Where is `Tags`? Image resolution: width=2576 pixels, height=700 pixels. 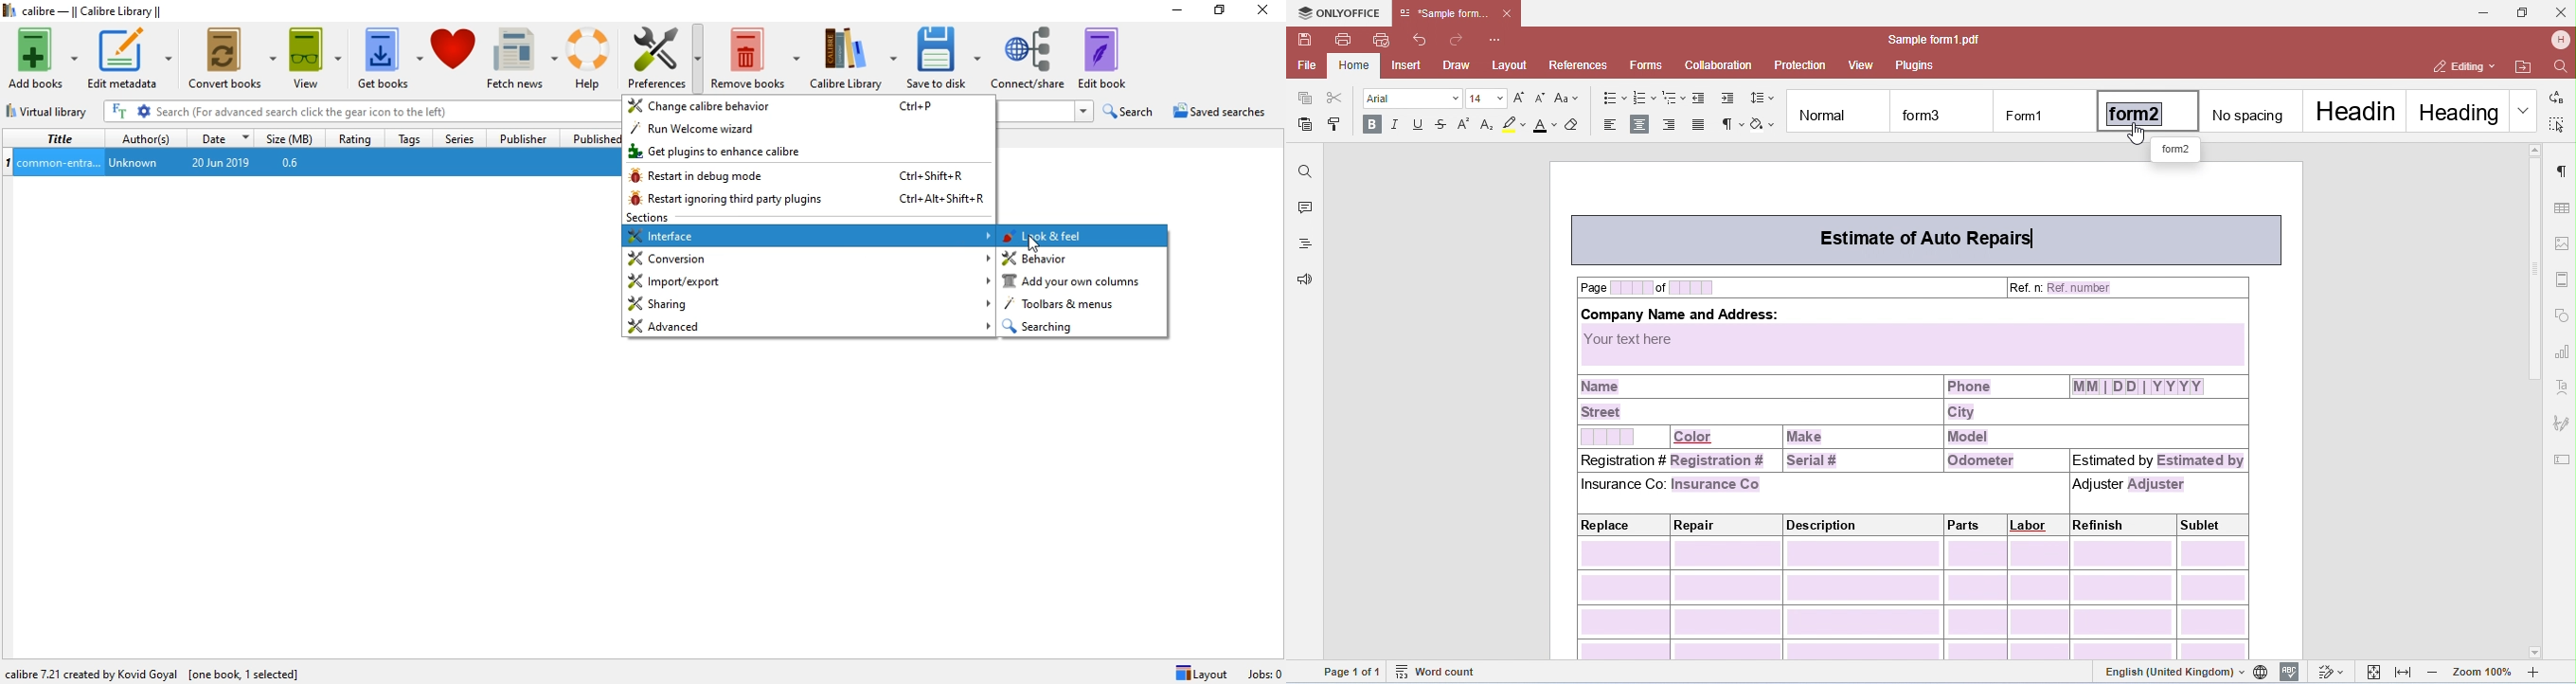 Tags is located at coordinates (409, 138).